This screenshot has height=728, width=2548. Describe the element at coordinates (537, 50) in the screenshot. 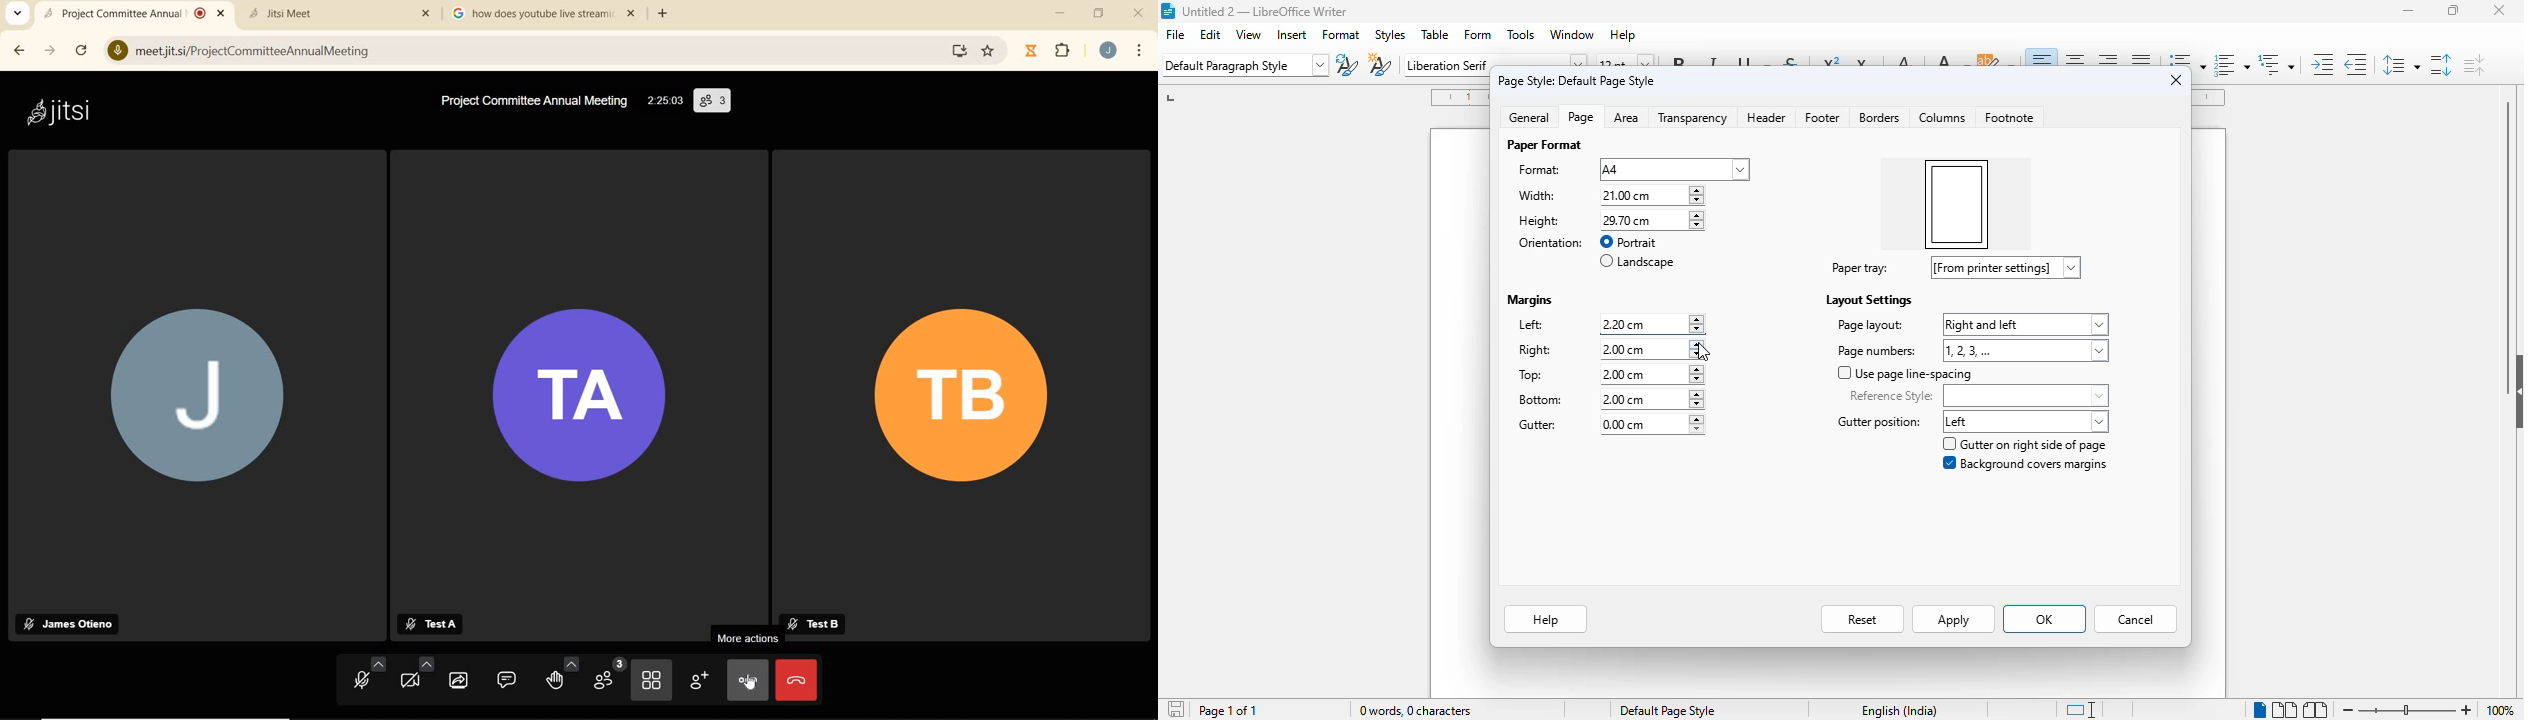

I see `address bar` at that location.